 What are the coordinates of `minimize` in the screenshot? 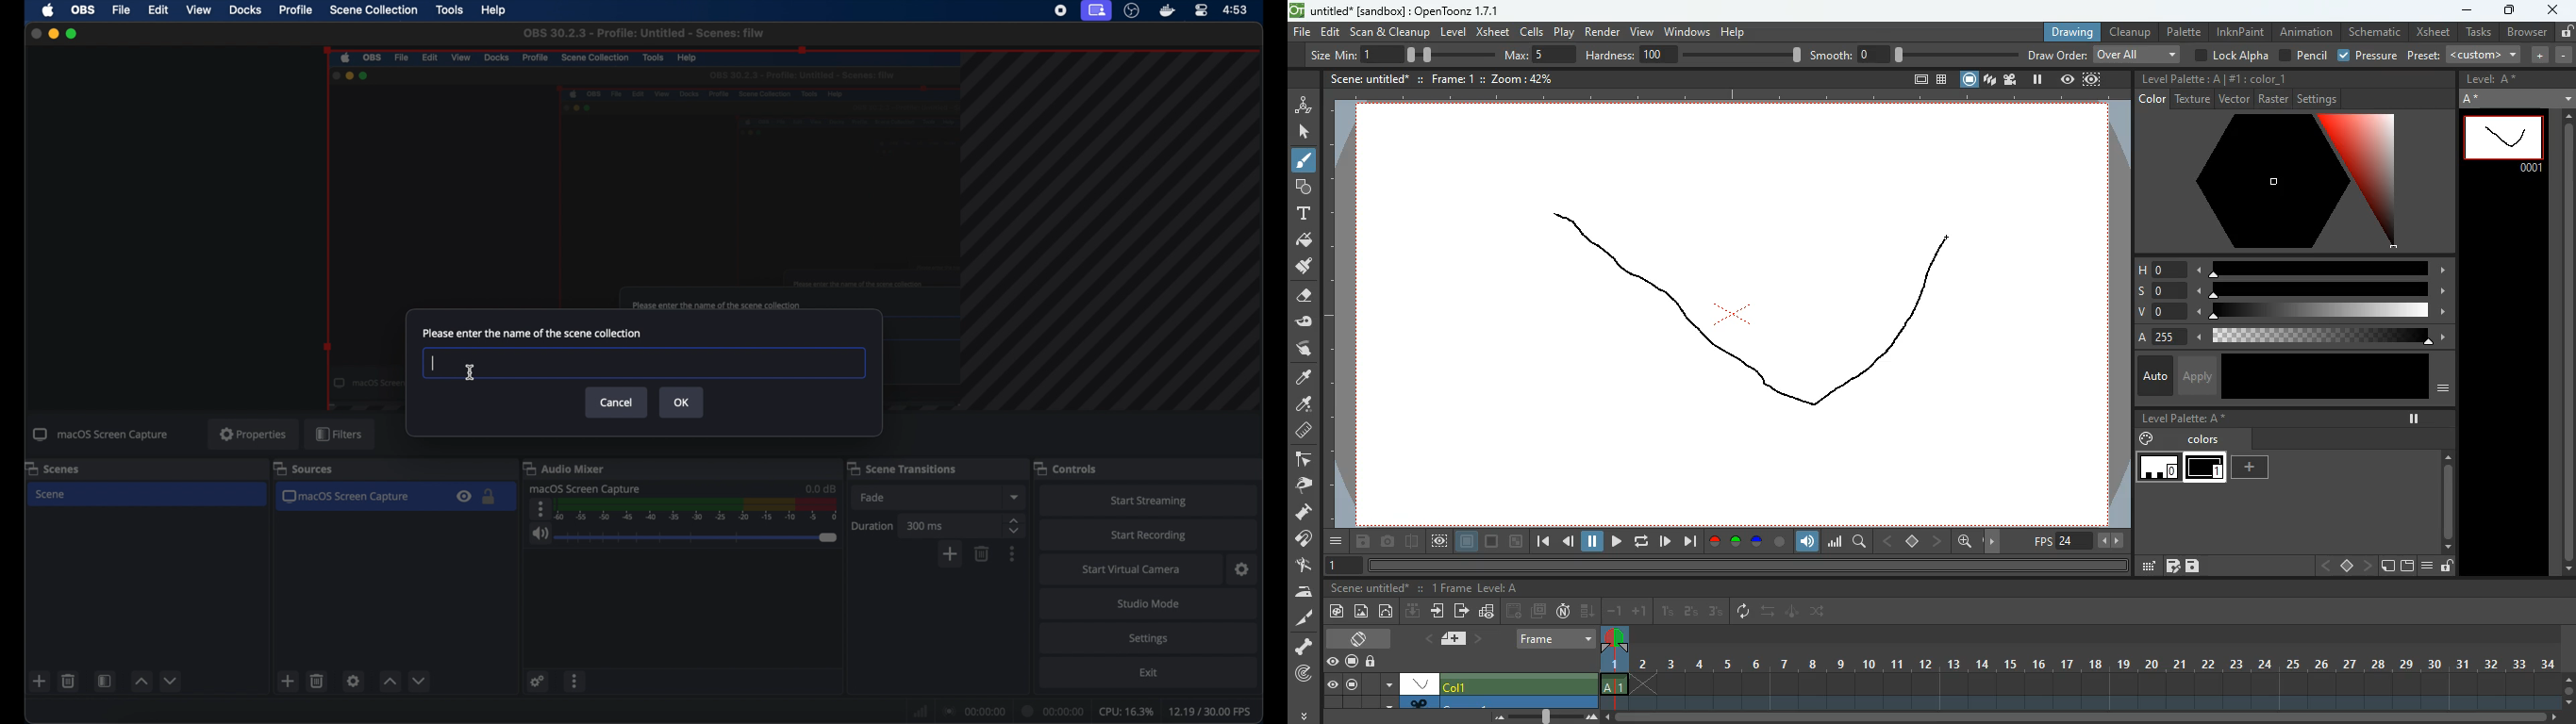 It's located at (54, 34).